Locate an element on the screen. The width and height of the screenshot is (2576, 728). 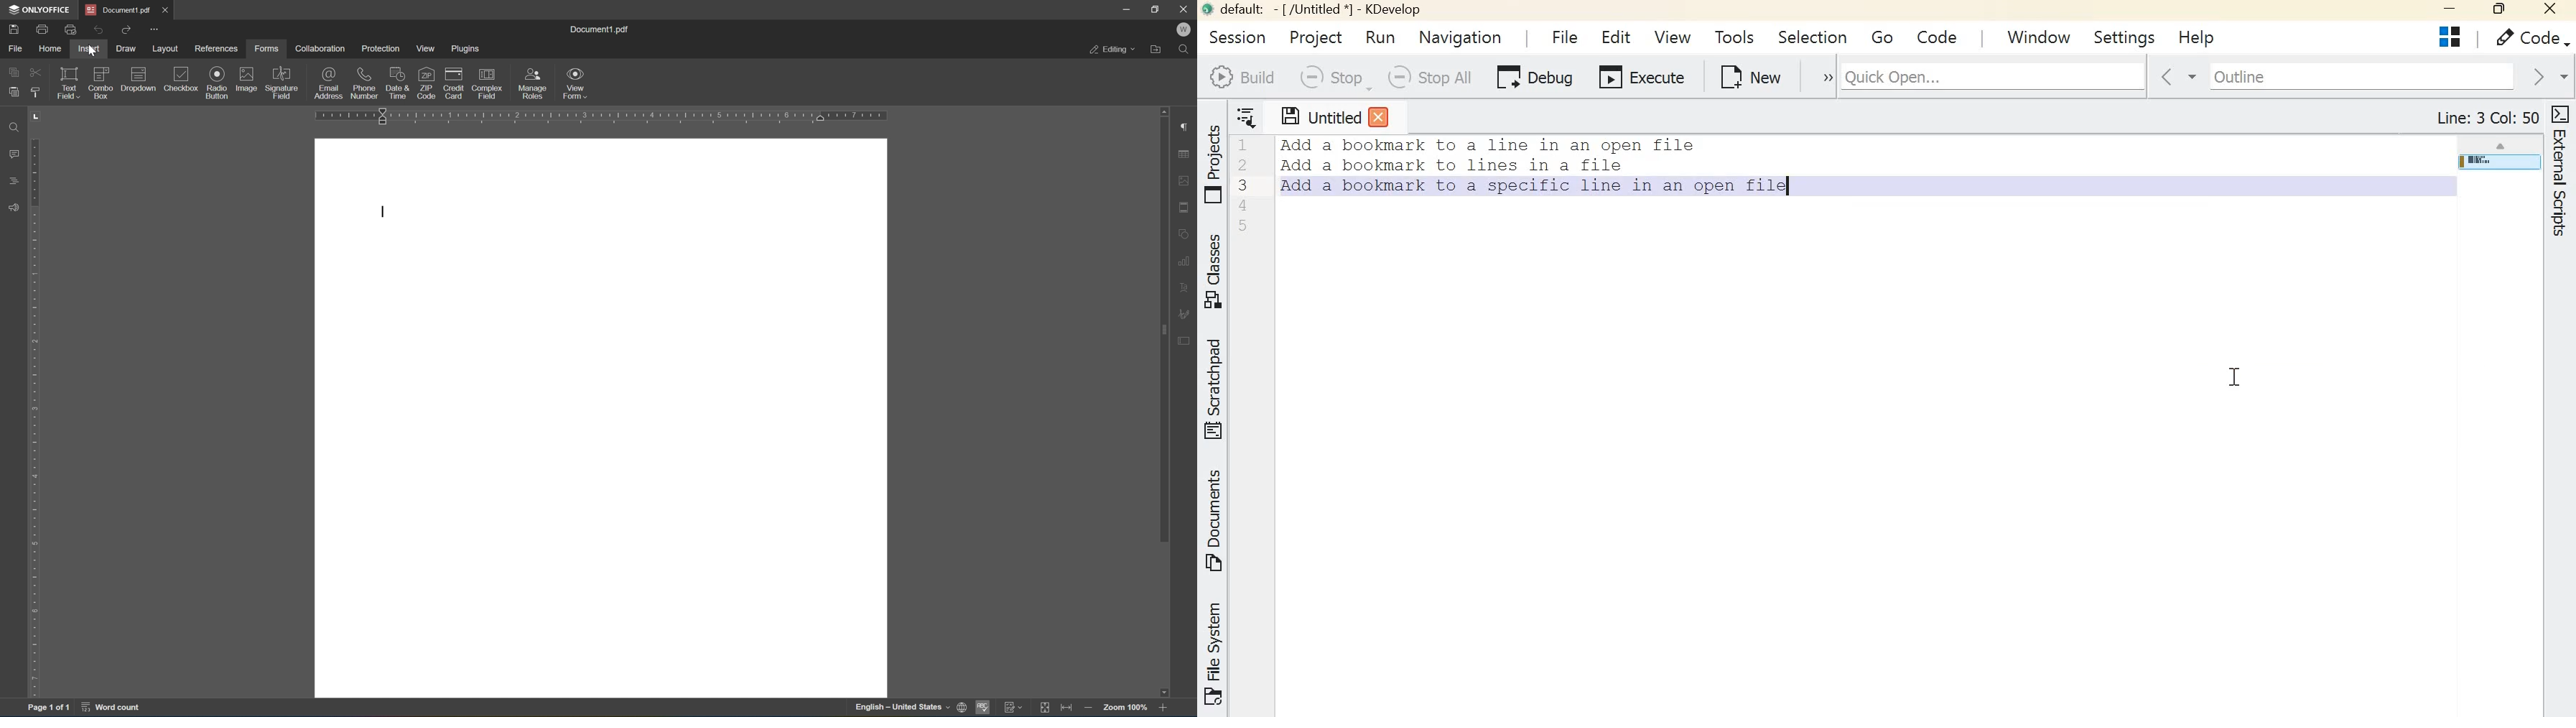
checkbox is located at coordinates (181, 80).